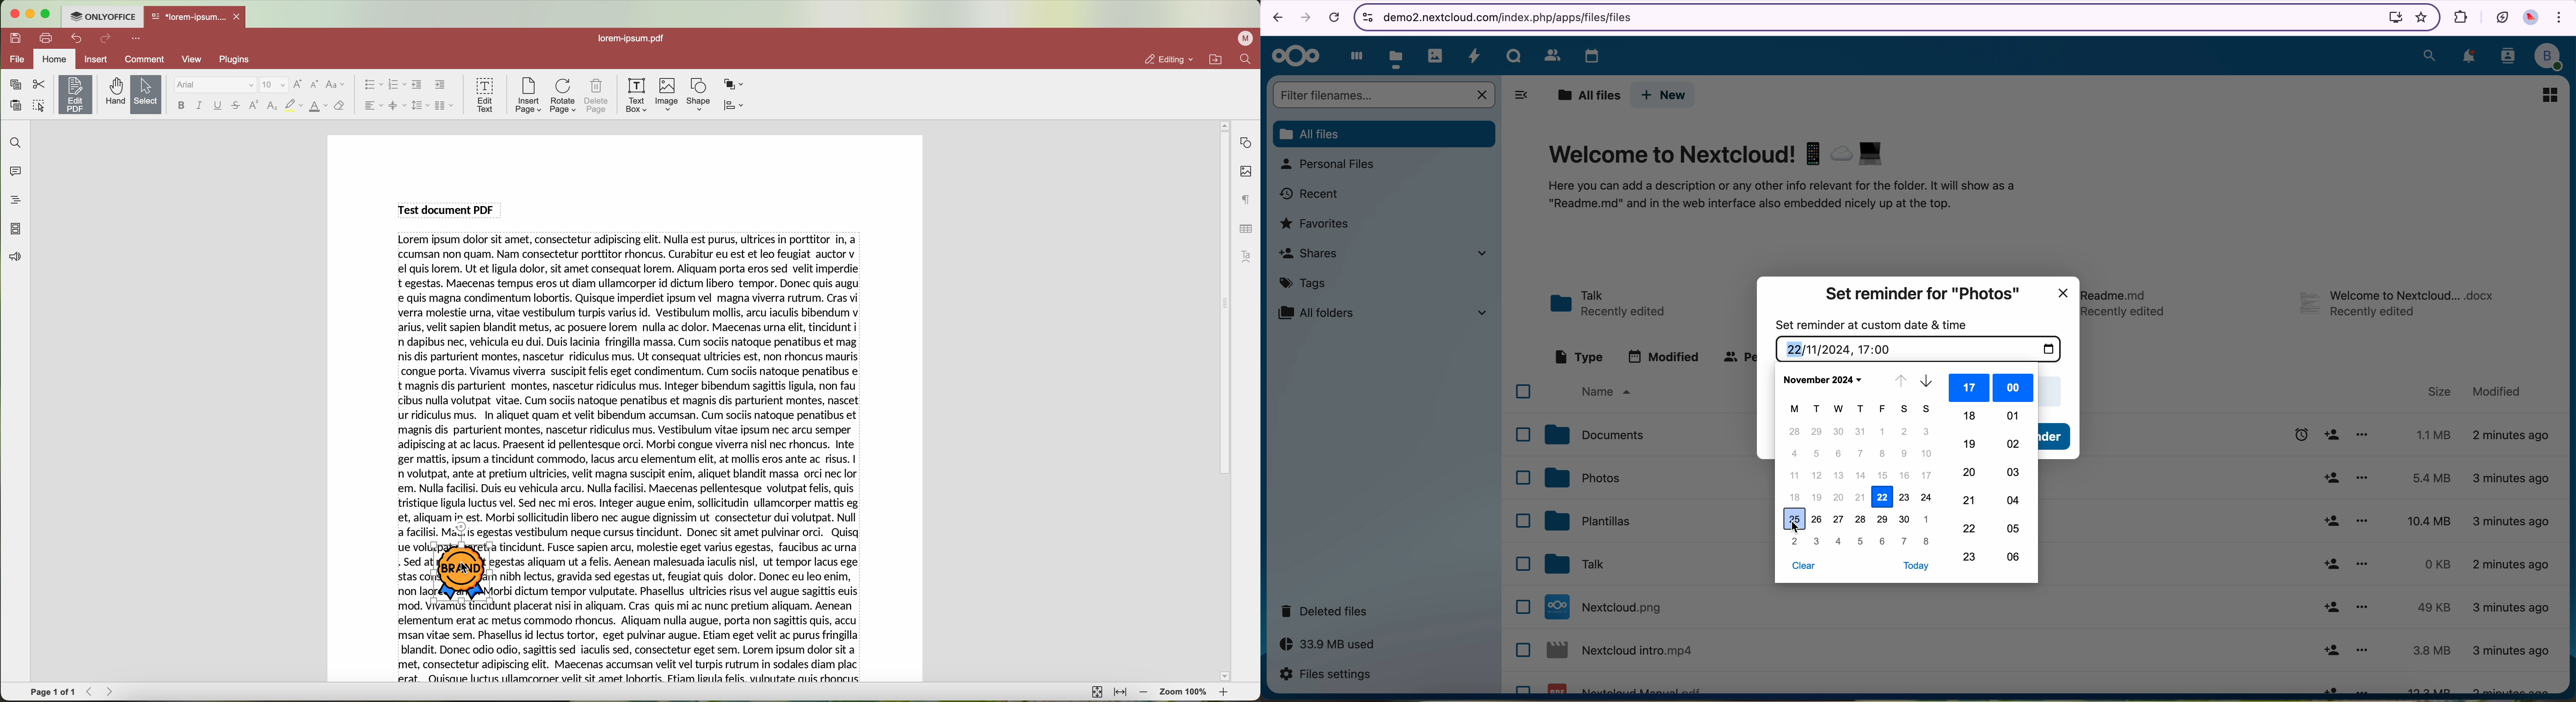  Describe the element at coordinates (1246, 172) in the screenshot. I see `image settings` at that location.